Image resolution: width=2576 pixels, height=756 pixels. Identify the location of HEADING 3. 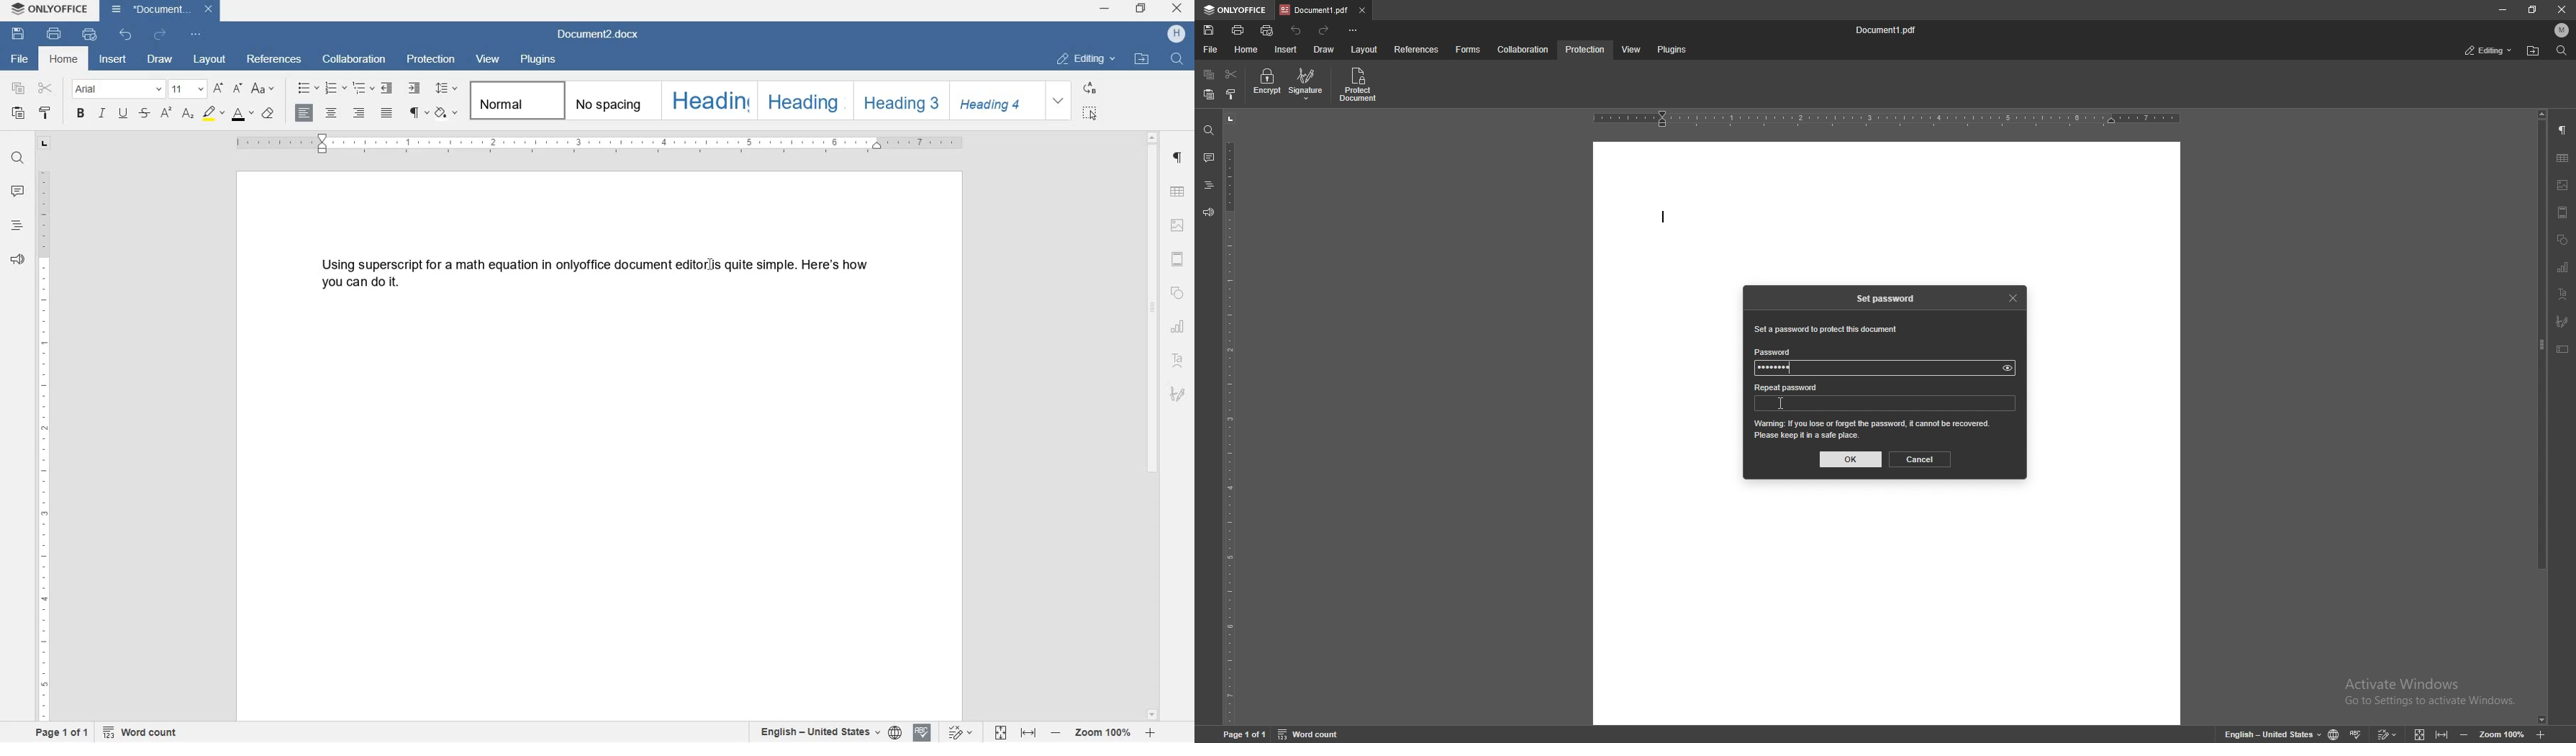
(900, 100).